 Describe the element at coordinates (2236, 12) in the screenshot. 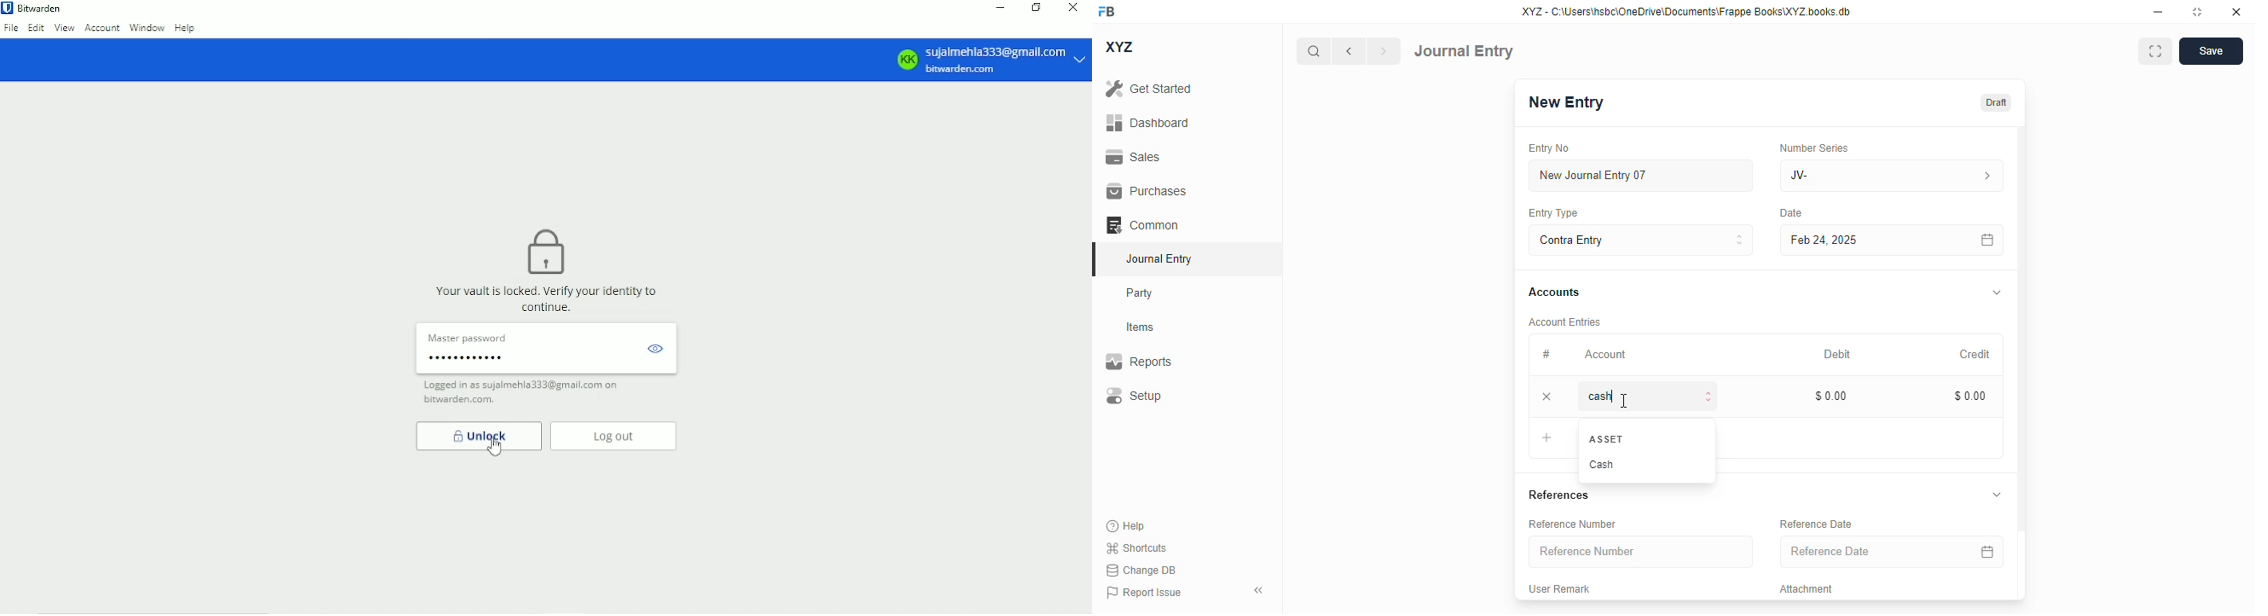

I see `close` at that location.